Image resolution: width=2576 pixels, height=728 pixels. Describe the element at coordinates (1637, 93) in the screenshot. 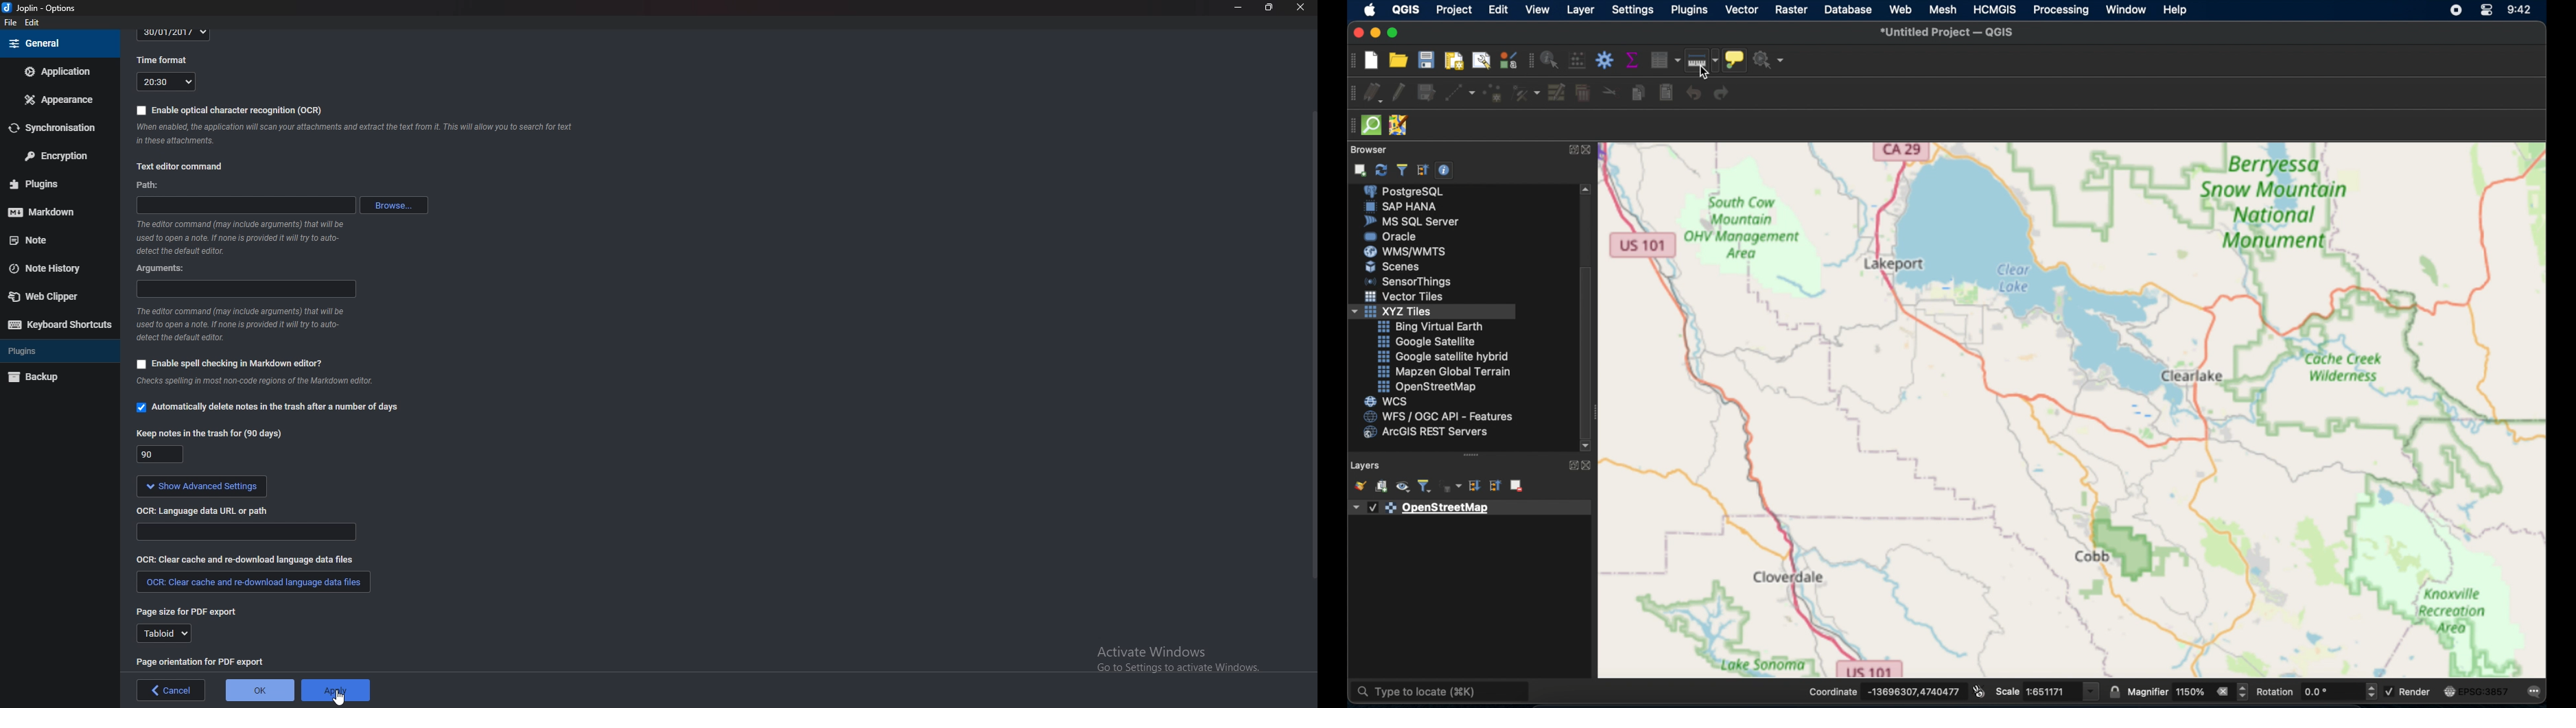

I see `copy features` at that location.